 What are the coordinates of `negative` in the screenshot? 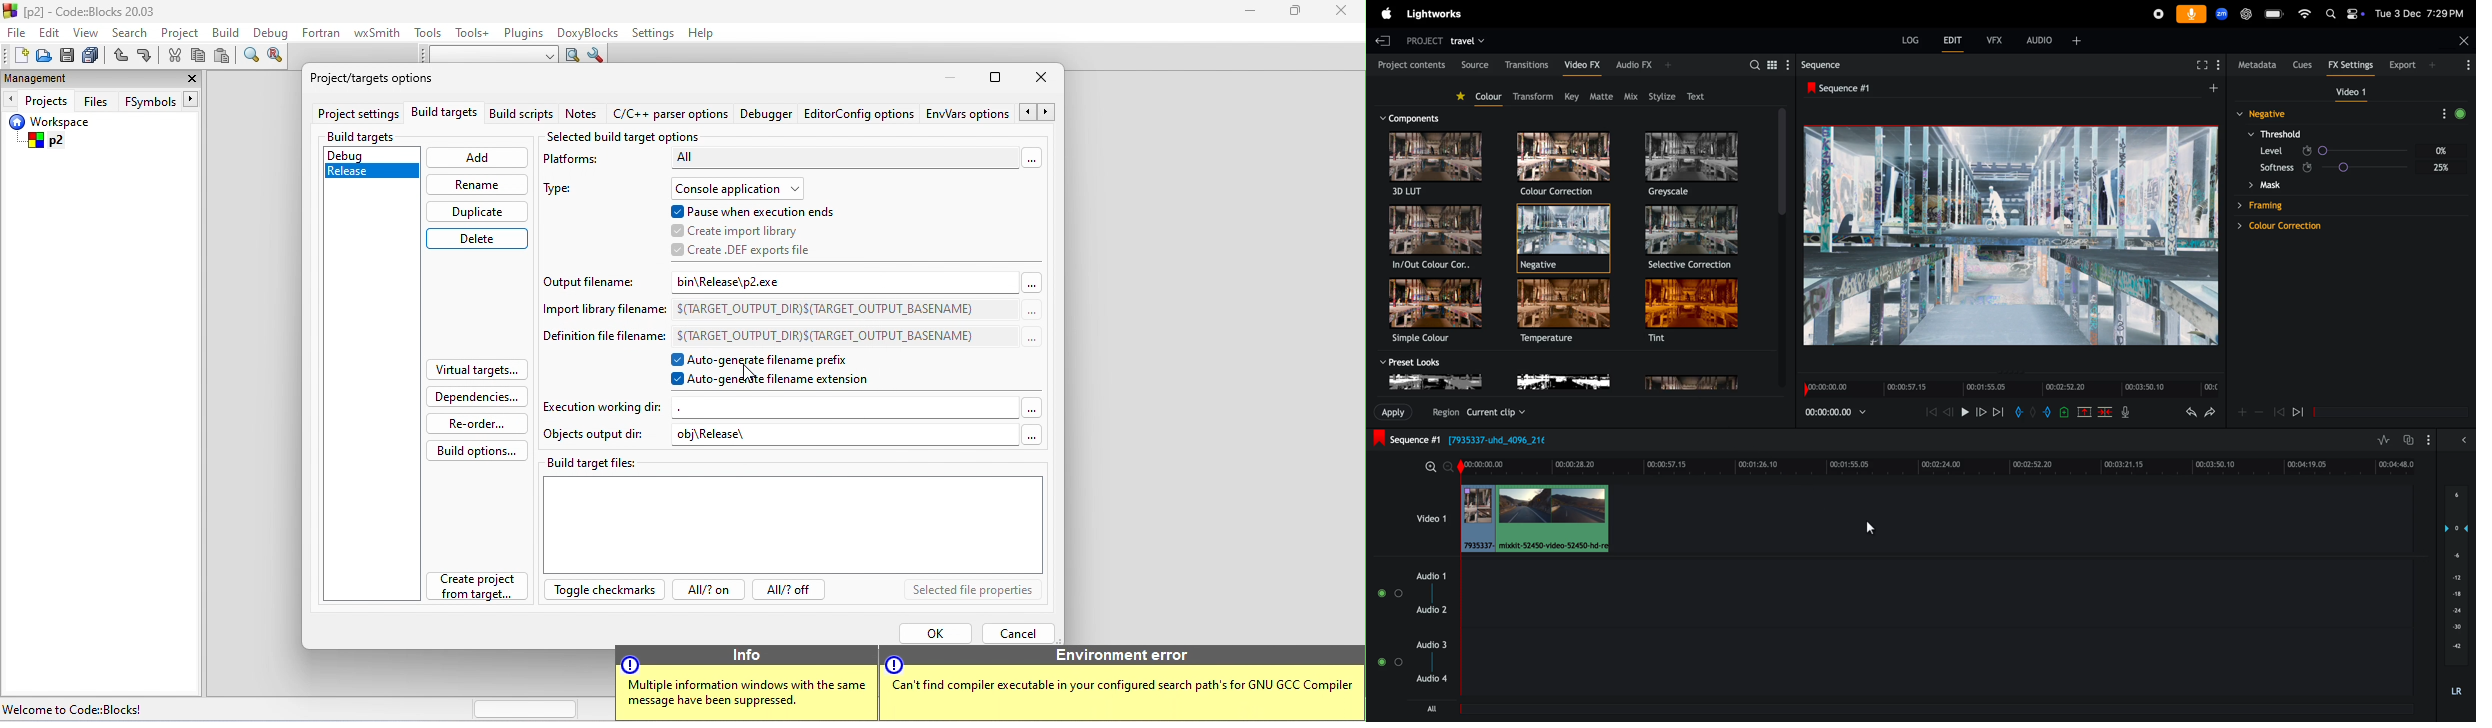 It's located at (1565, 240).